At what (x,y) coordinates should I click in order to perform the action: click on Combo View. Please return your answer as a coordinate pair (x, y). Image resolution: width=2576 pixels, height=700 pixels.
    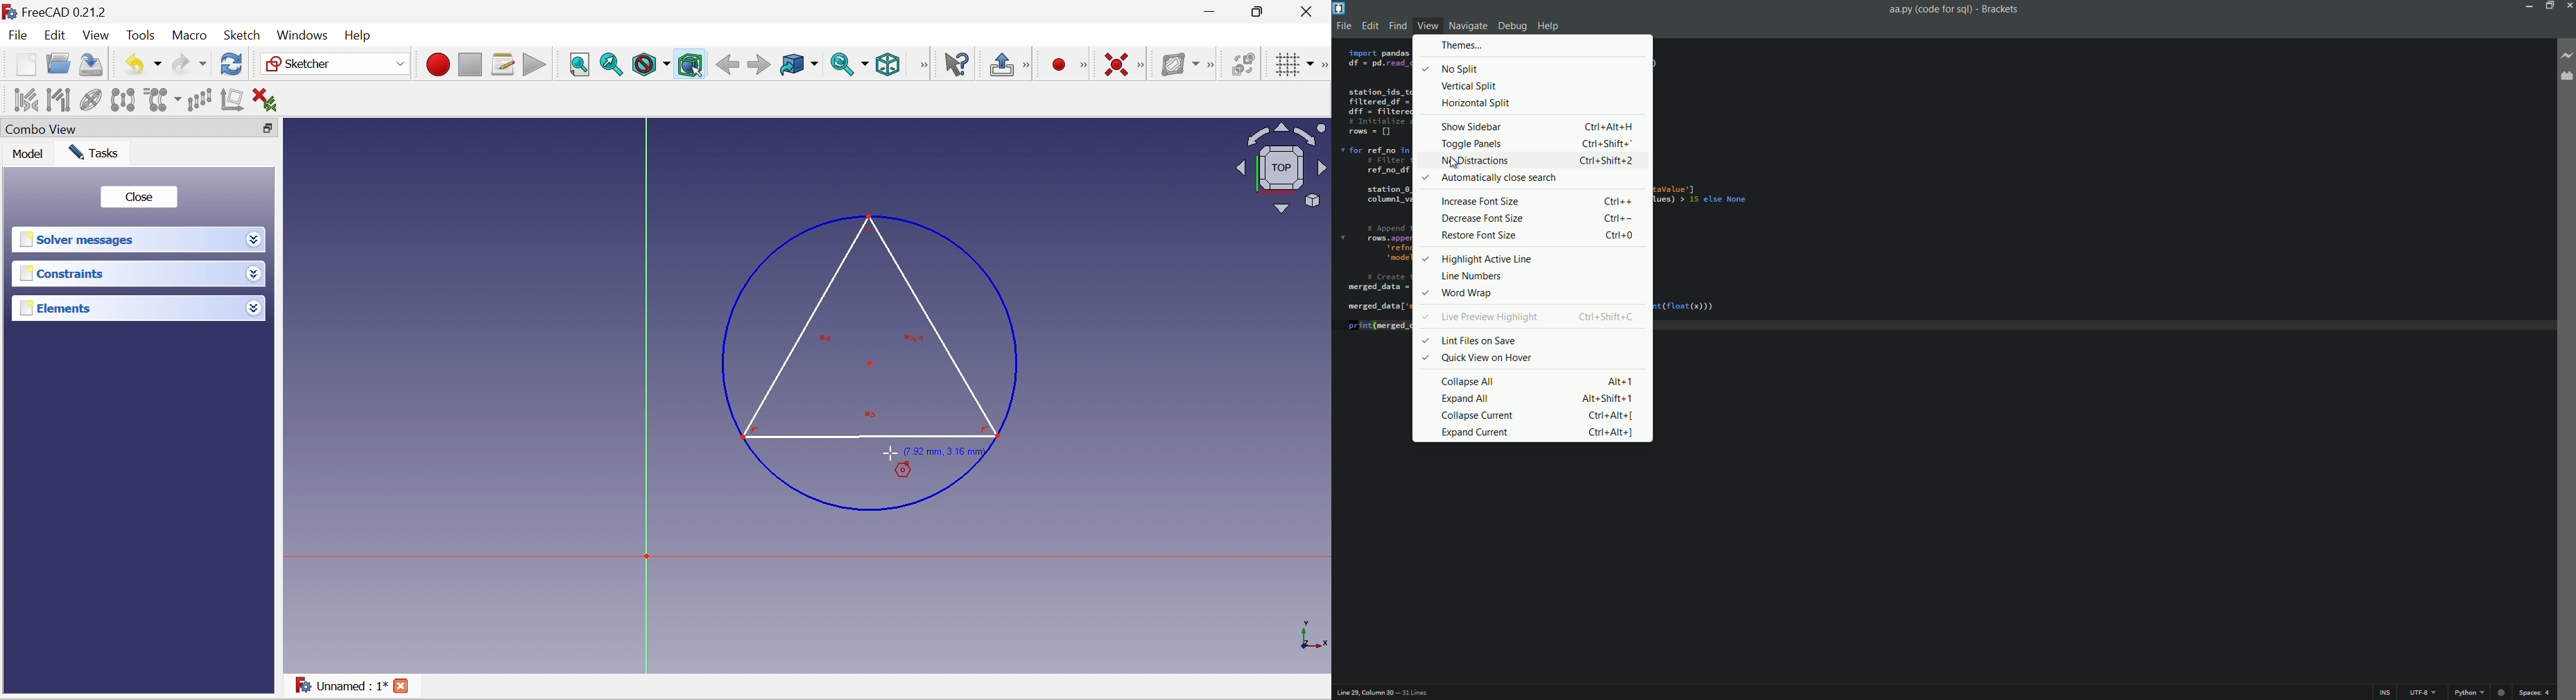
    Looking at the image, I should click on (124, 128).